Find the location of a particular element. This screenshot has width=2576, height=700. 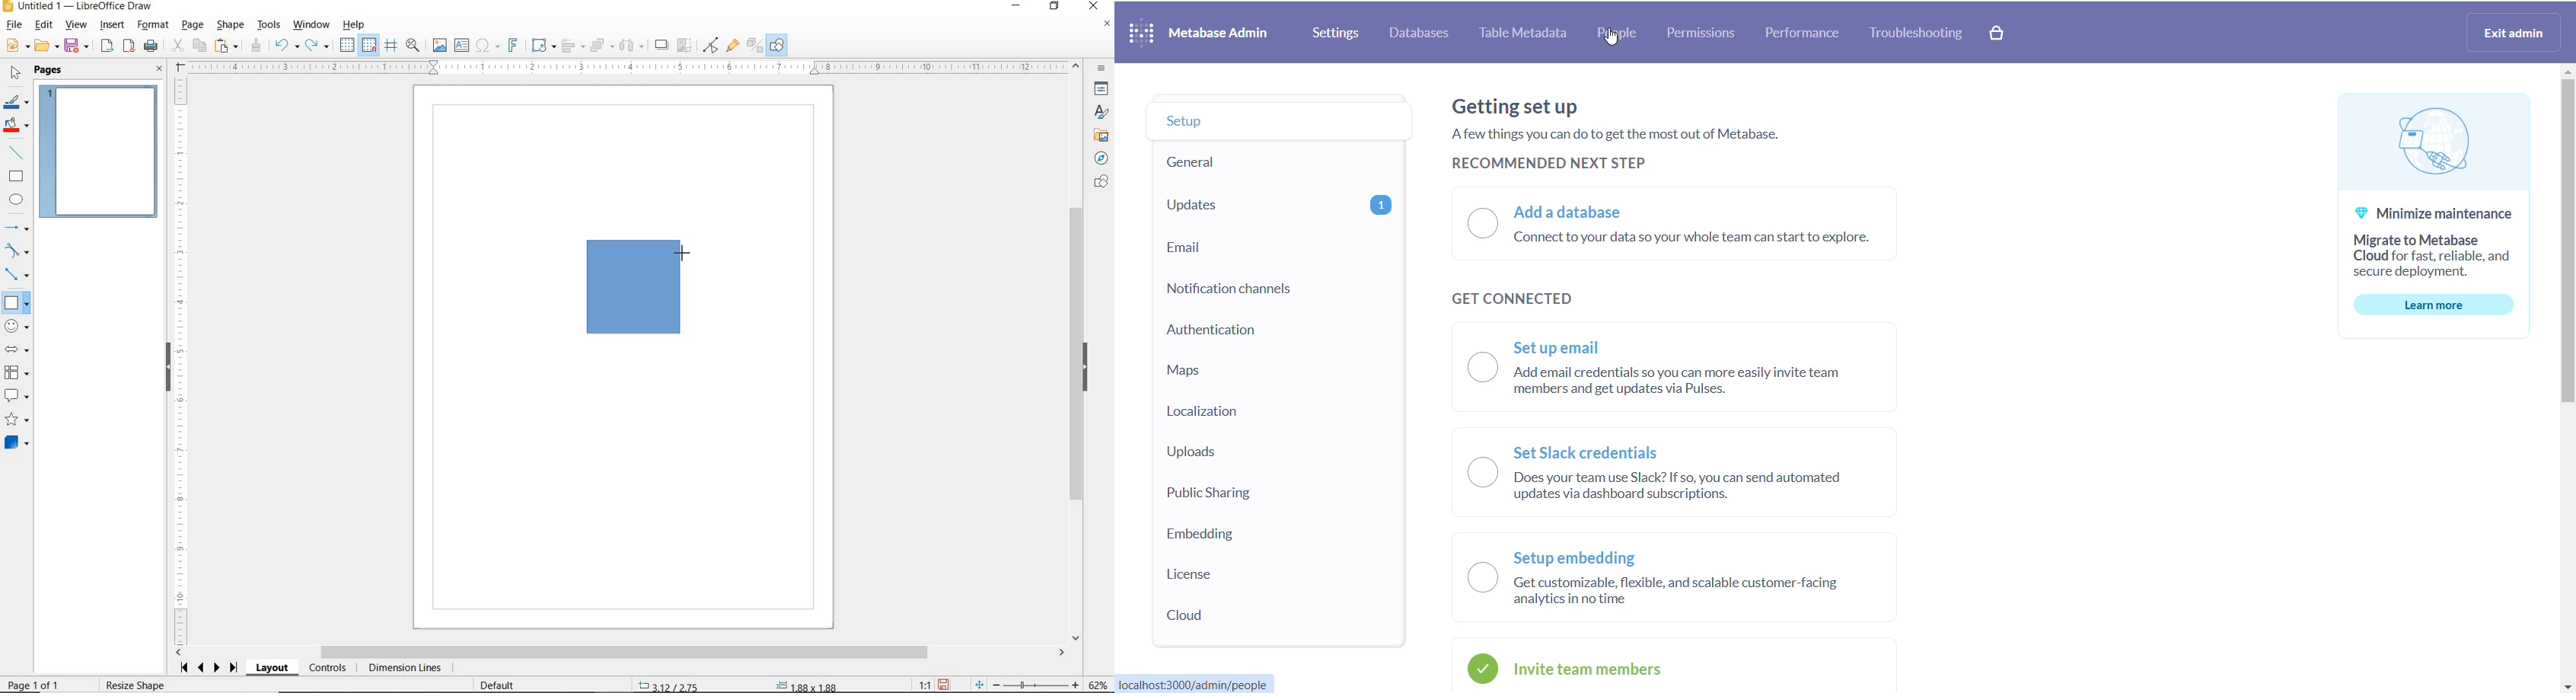

updates is located at coordinates (1276, 206).